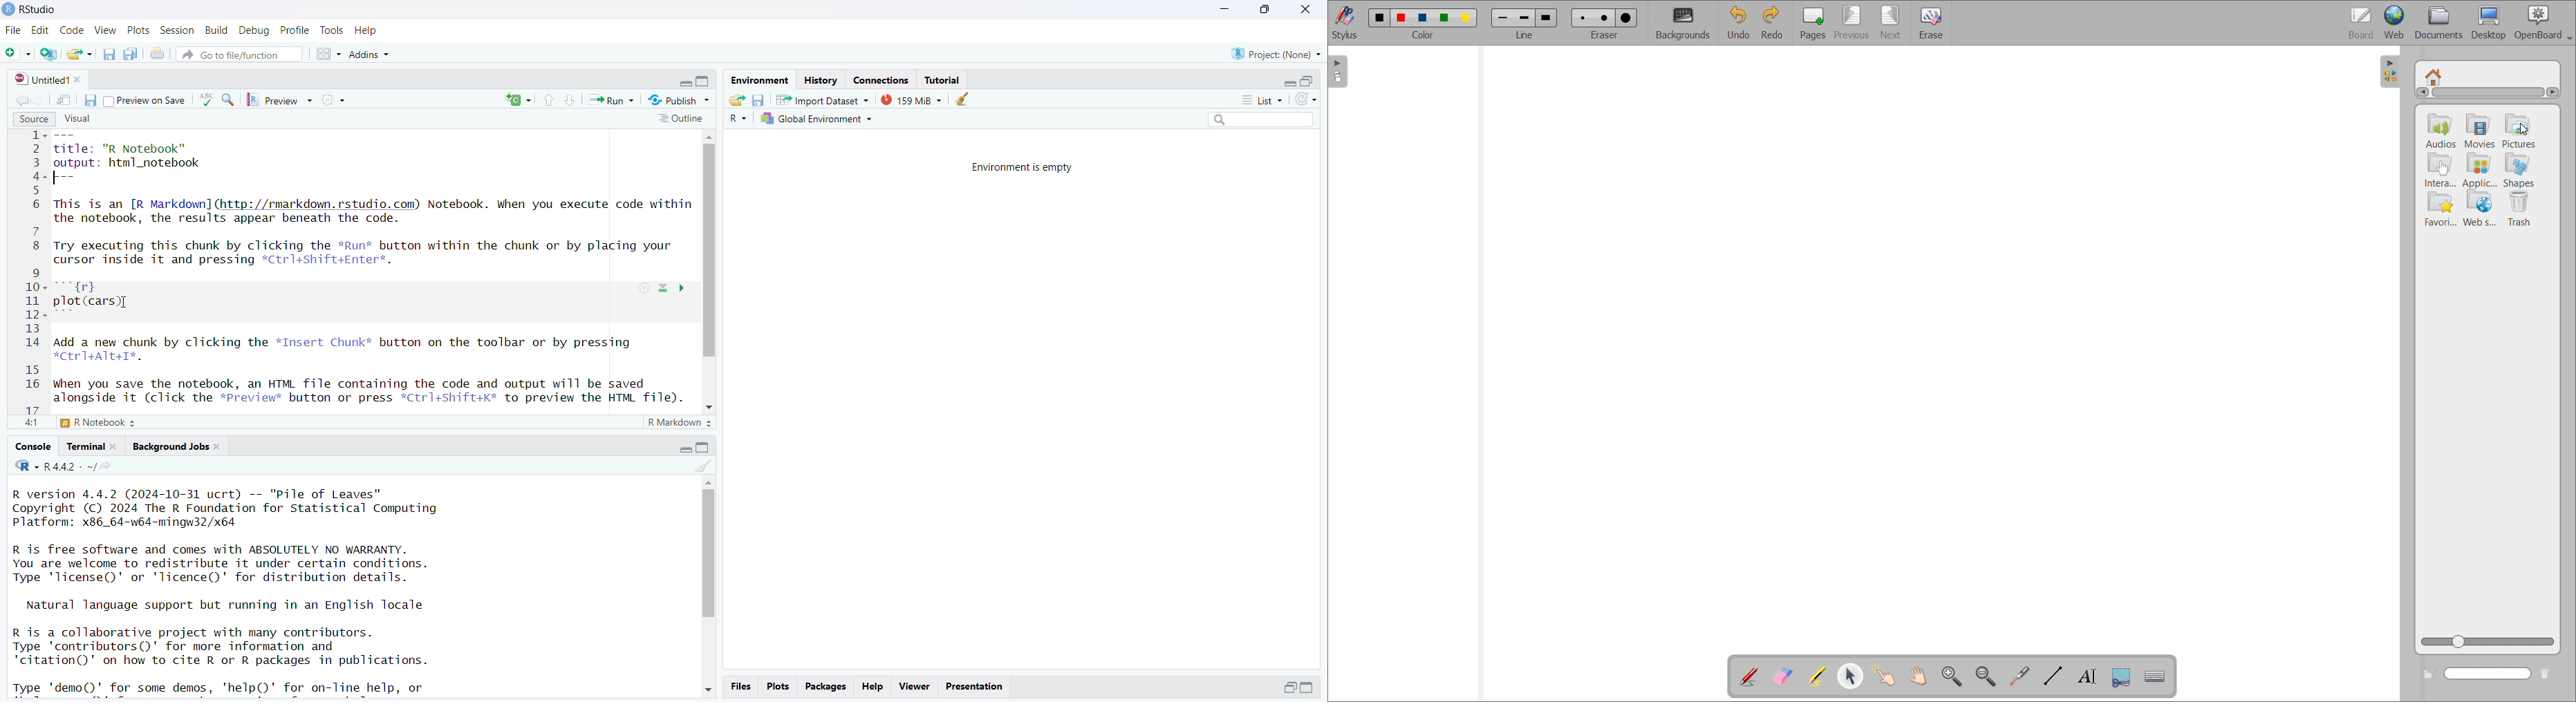 Image resolution: width=2576 pixels, height=728 pixels. What do you see at coordinates (680, 120) in the screenshot?
I see `outline` at bounding box center [680, 120].